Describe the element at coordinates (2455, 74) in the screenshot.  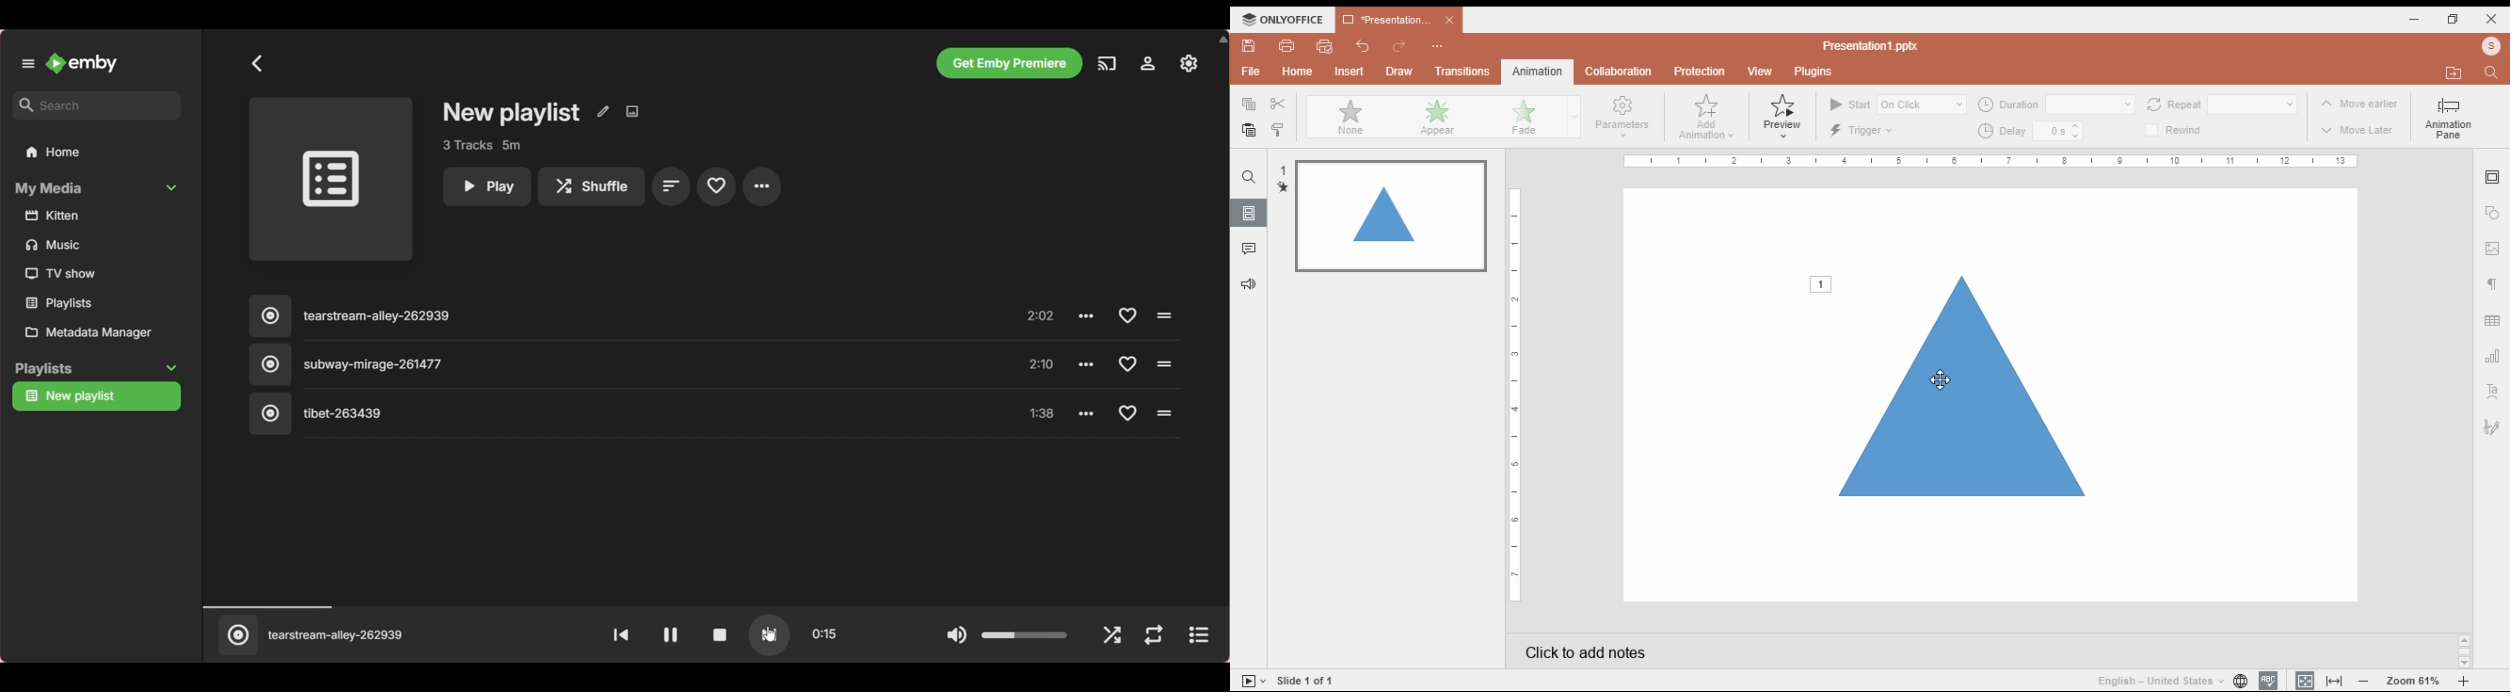
I see `open file location` at that location.